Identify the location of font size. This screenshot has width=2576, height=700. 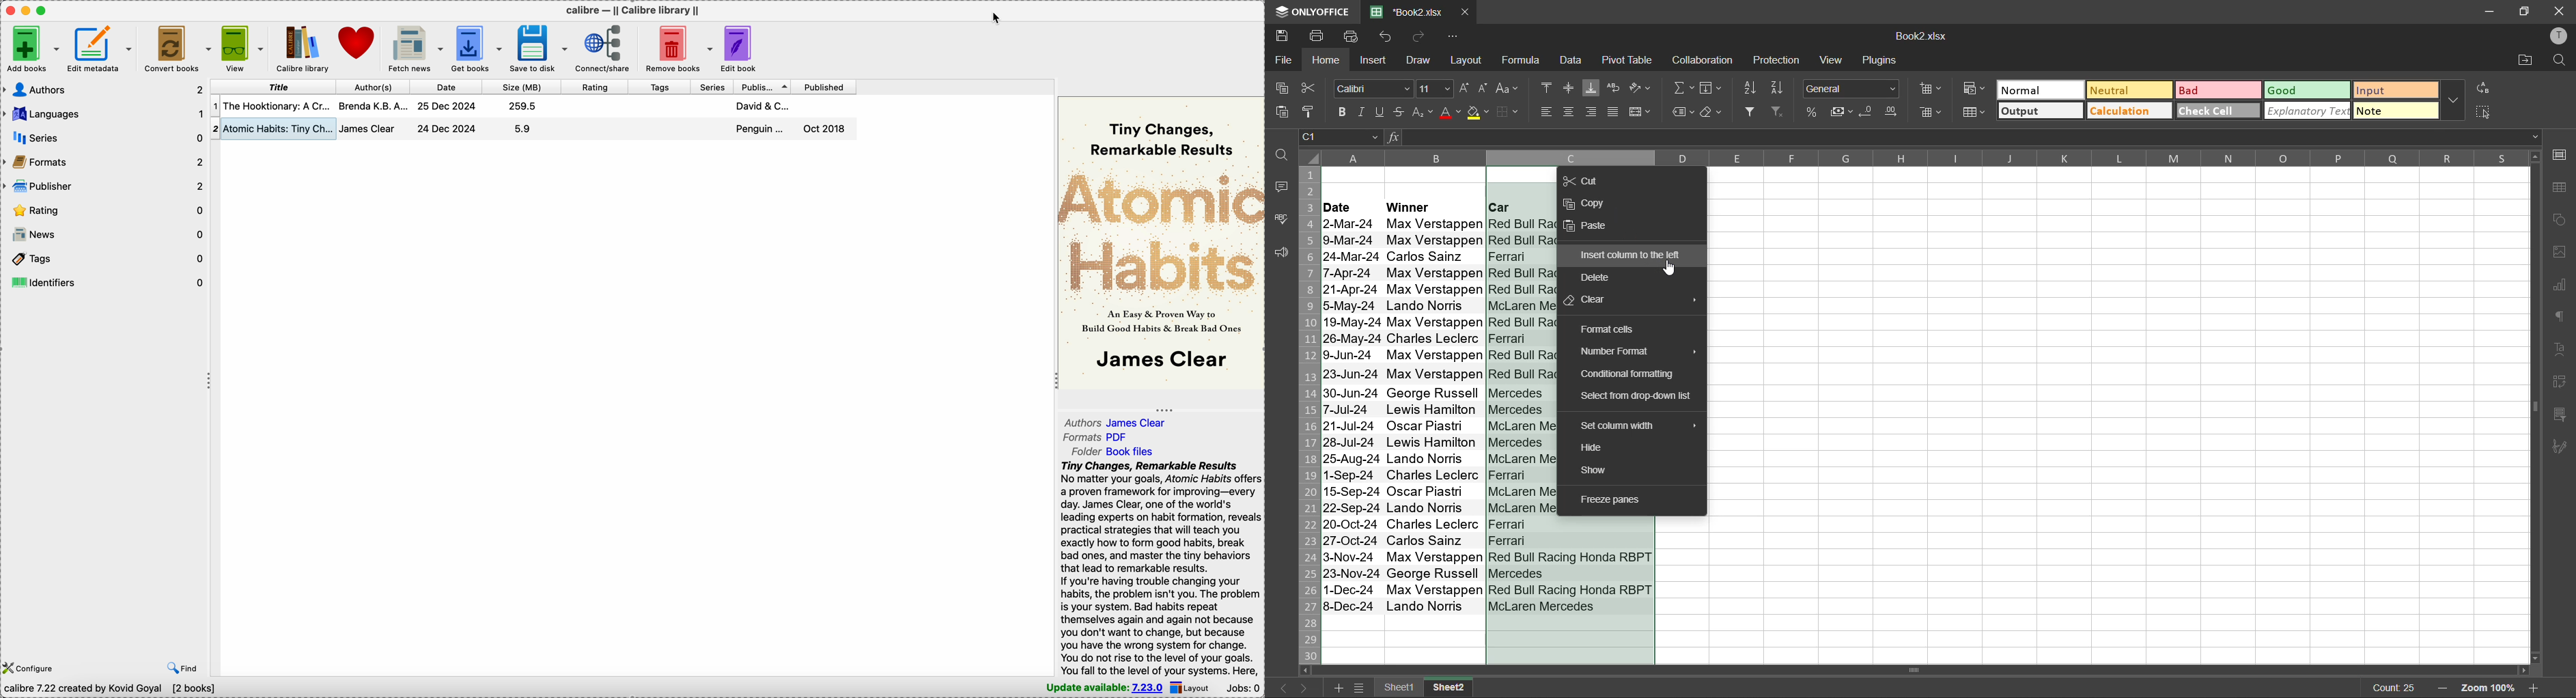
(1435, 89).